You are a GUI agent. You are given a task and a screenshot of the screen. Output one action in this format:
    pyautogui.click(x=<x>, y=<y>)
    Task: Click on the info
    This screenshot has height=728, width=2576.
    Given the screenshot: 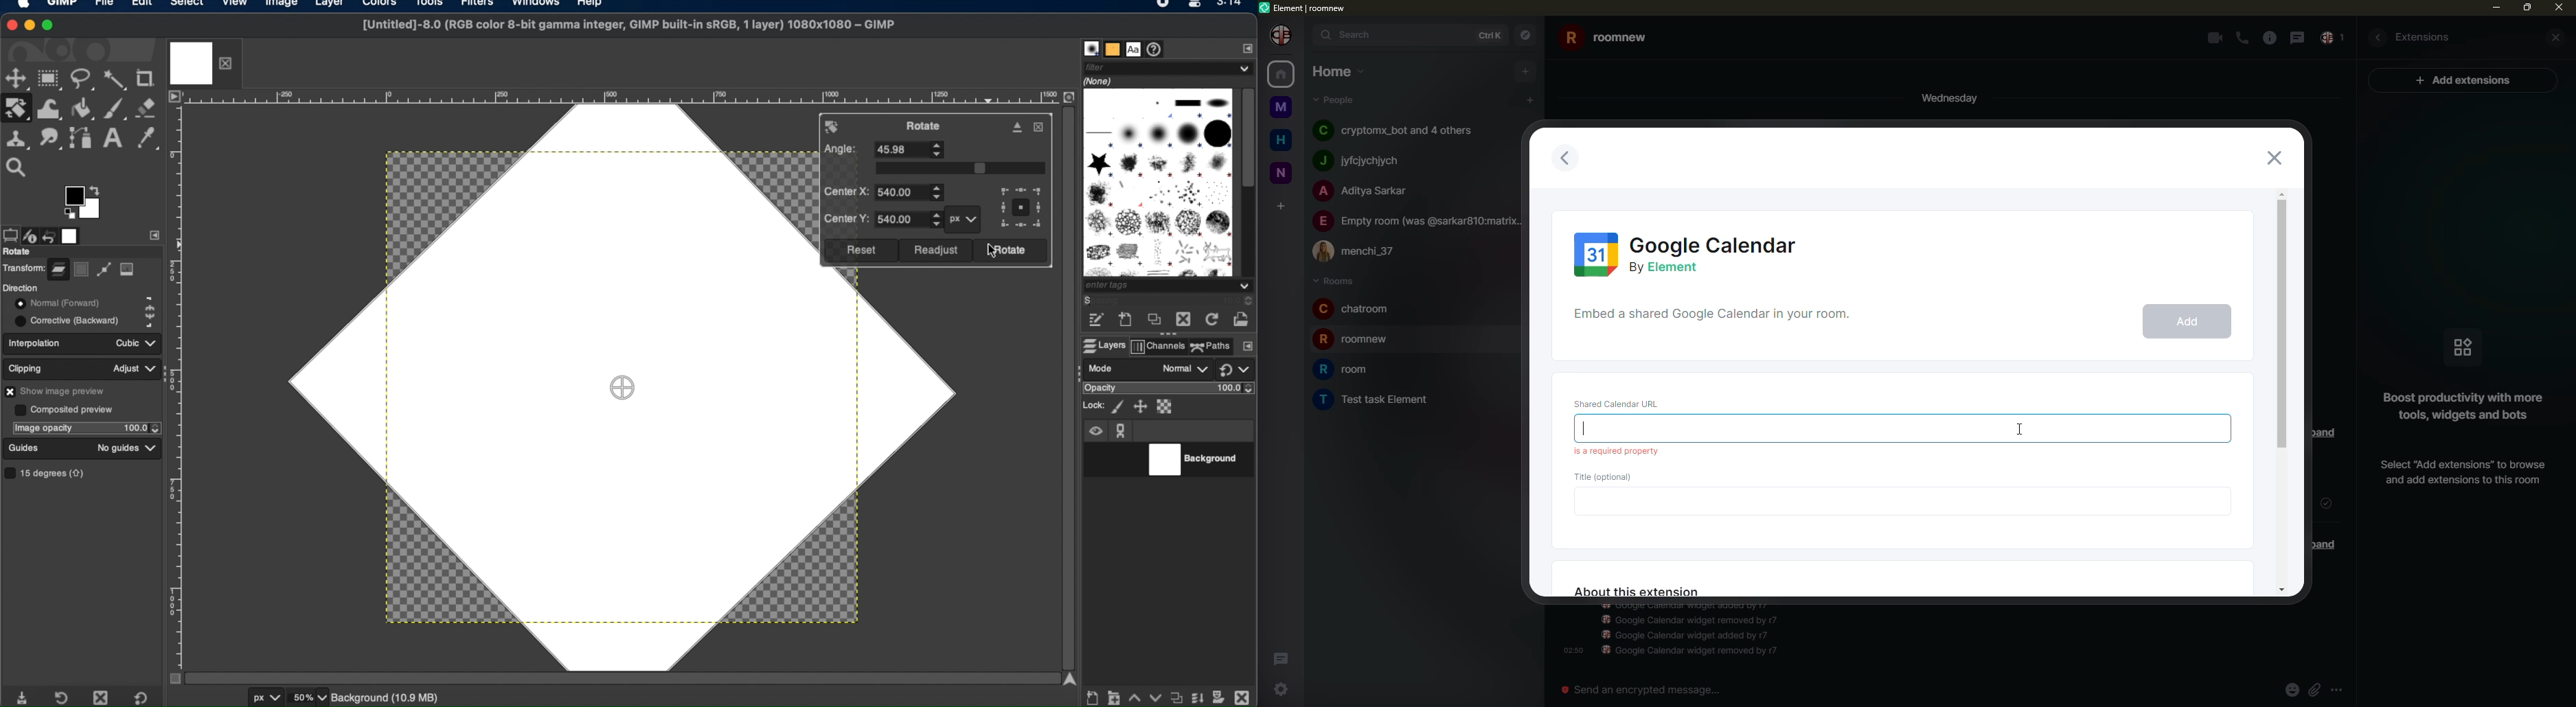 What is the action you would take?
    pyautogui.click(x=2458, y=407)
    